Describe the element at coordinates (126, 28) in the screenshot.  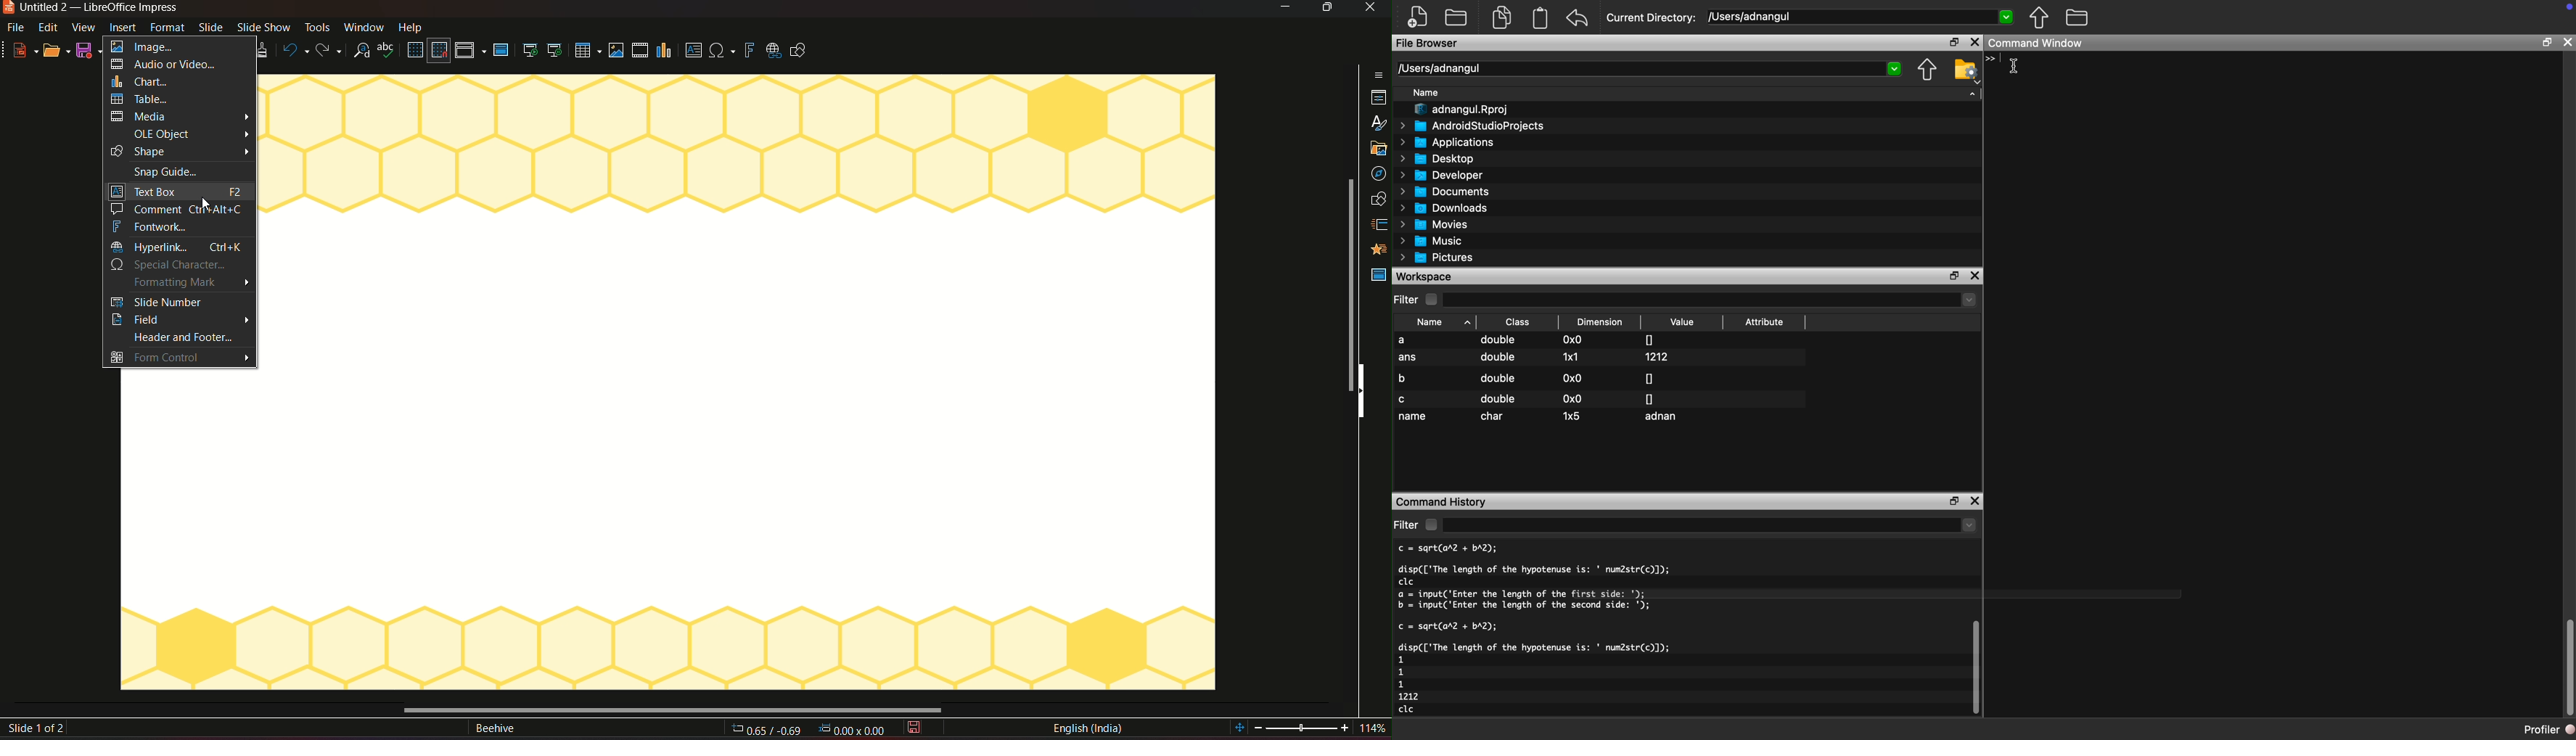
I see `insert` at that location.